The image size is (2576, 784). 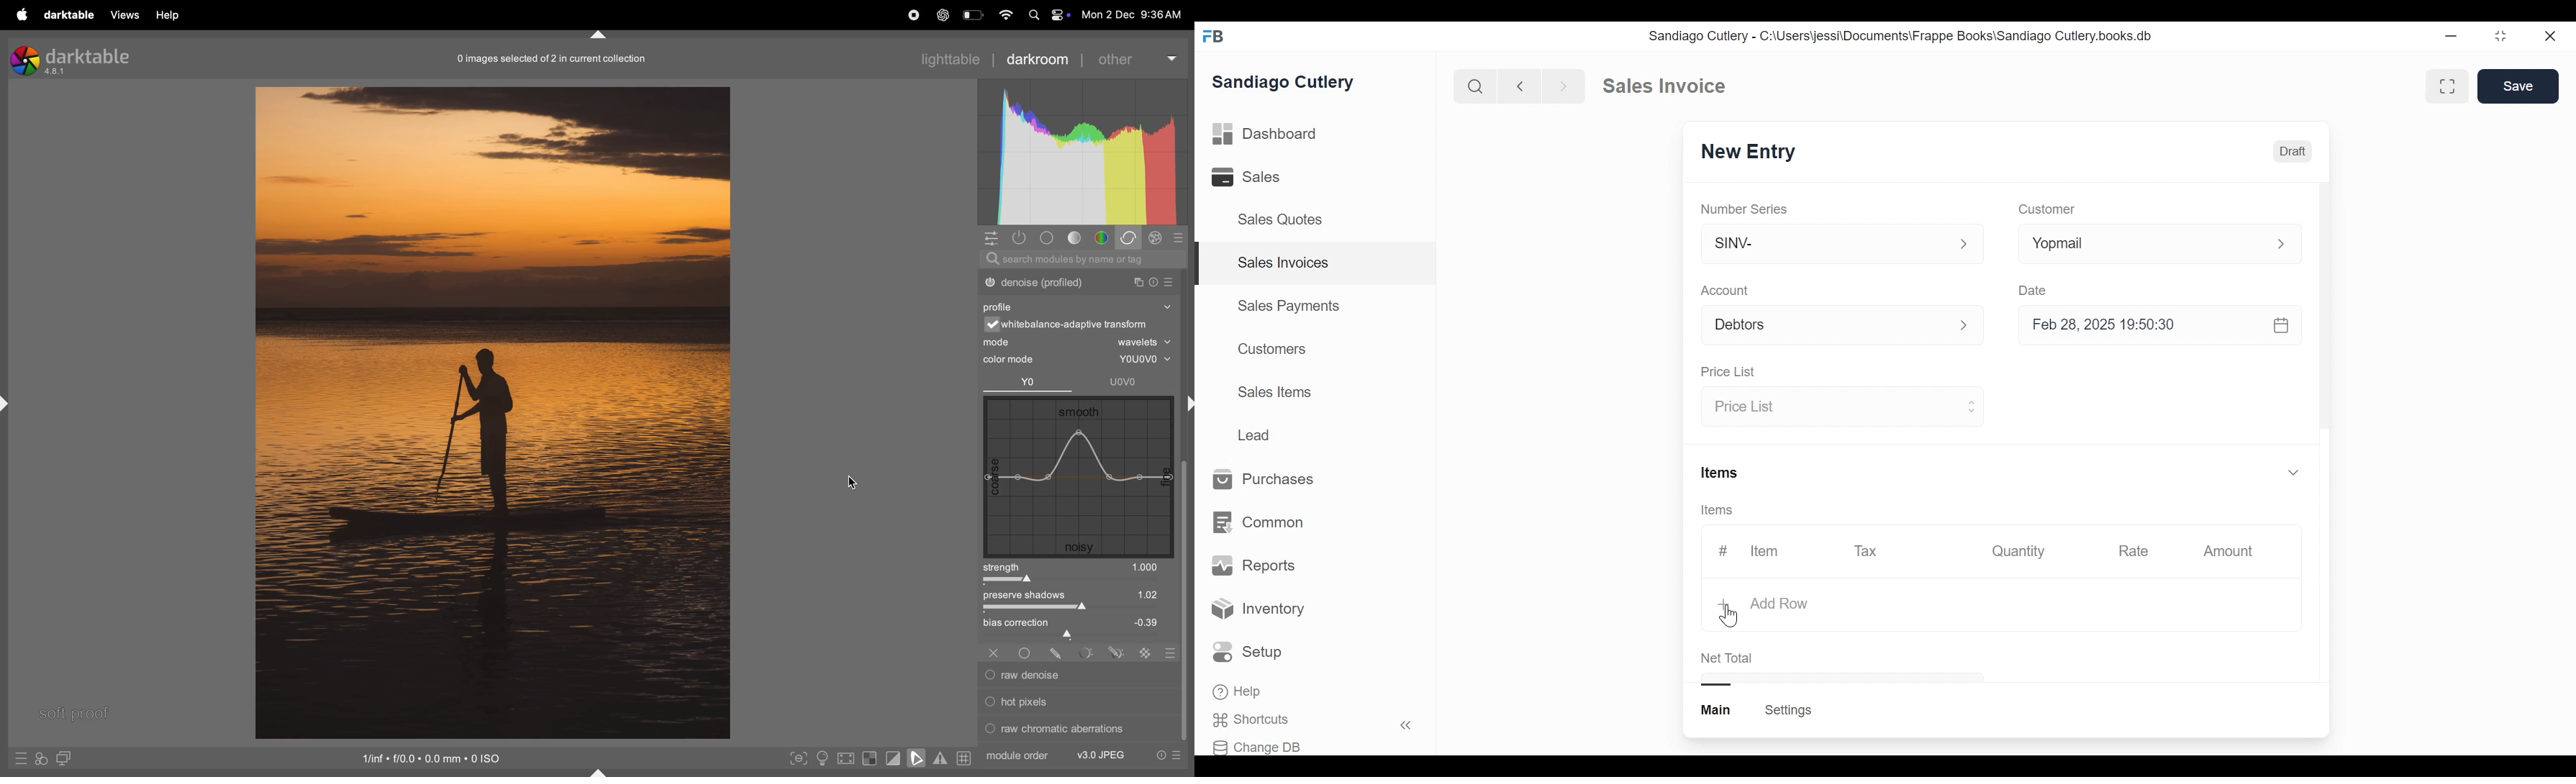 I want to click on SINV-, so click(x=1841, y=247).